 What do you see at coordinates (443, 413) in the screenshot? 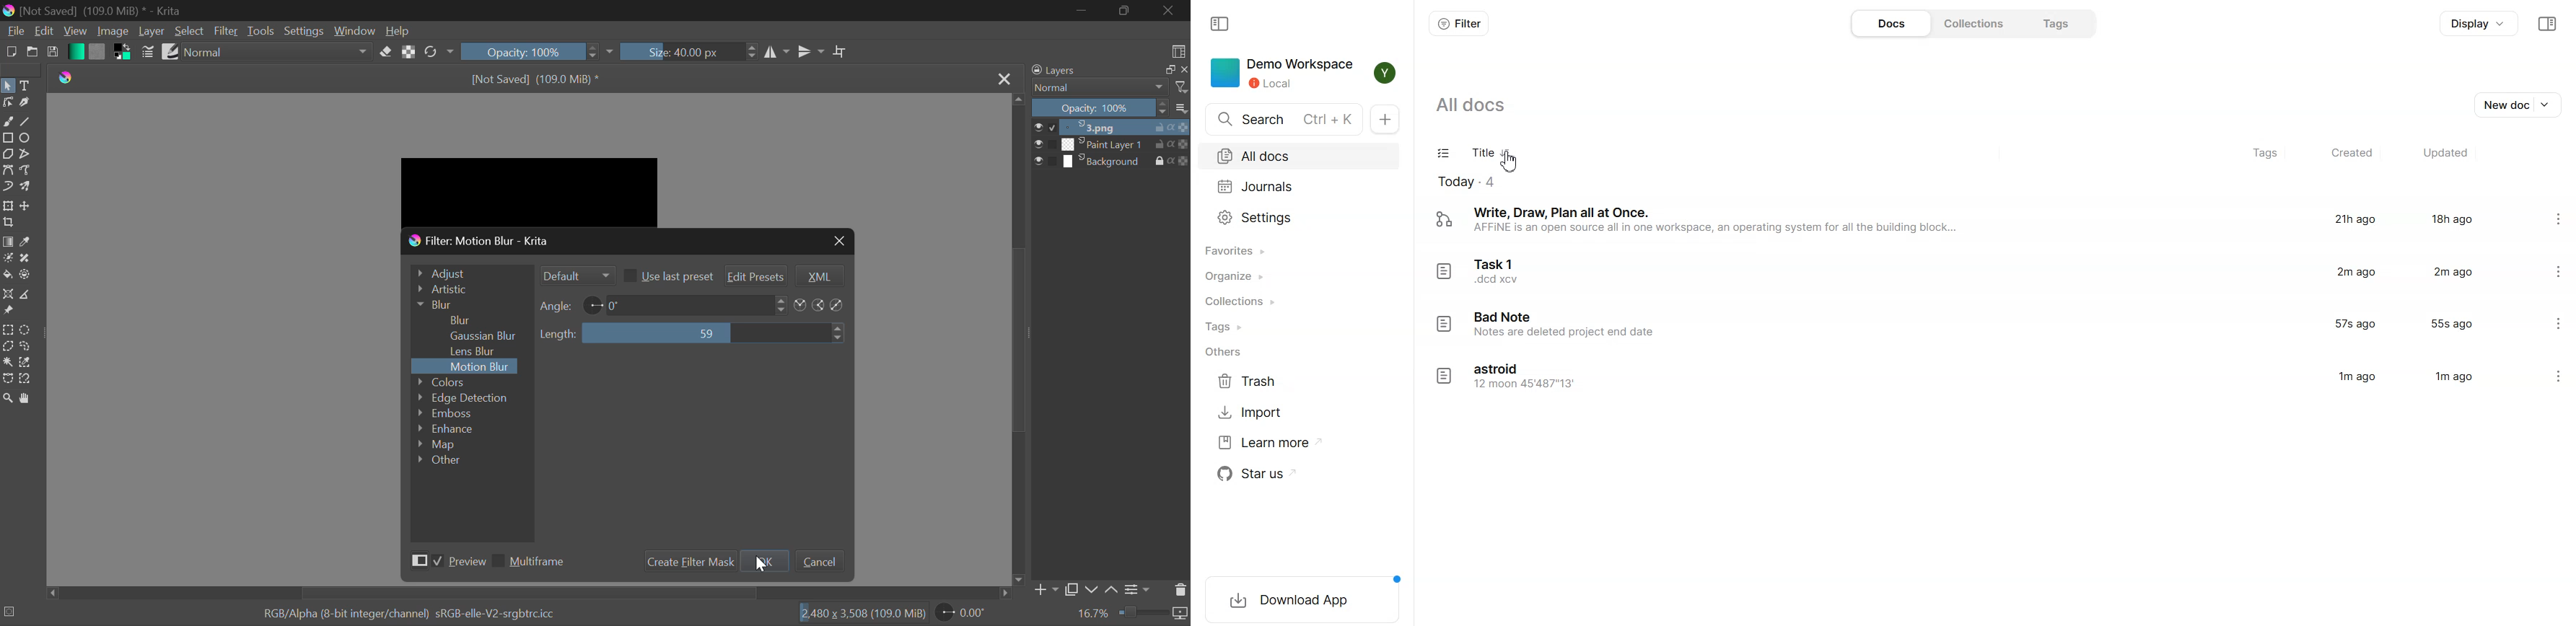
I see `Emboss` at bounding box center [443, 413].